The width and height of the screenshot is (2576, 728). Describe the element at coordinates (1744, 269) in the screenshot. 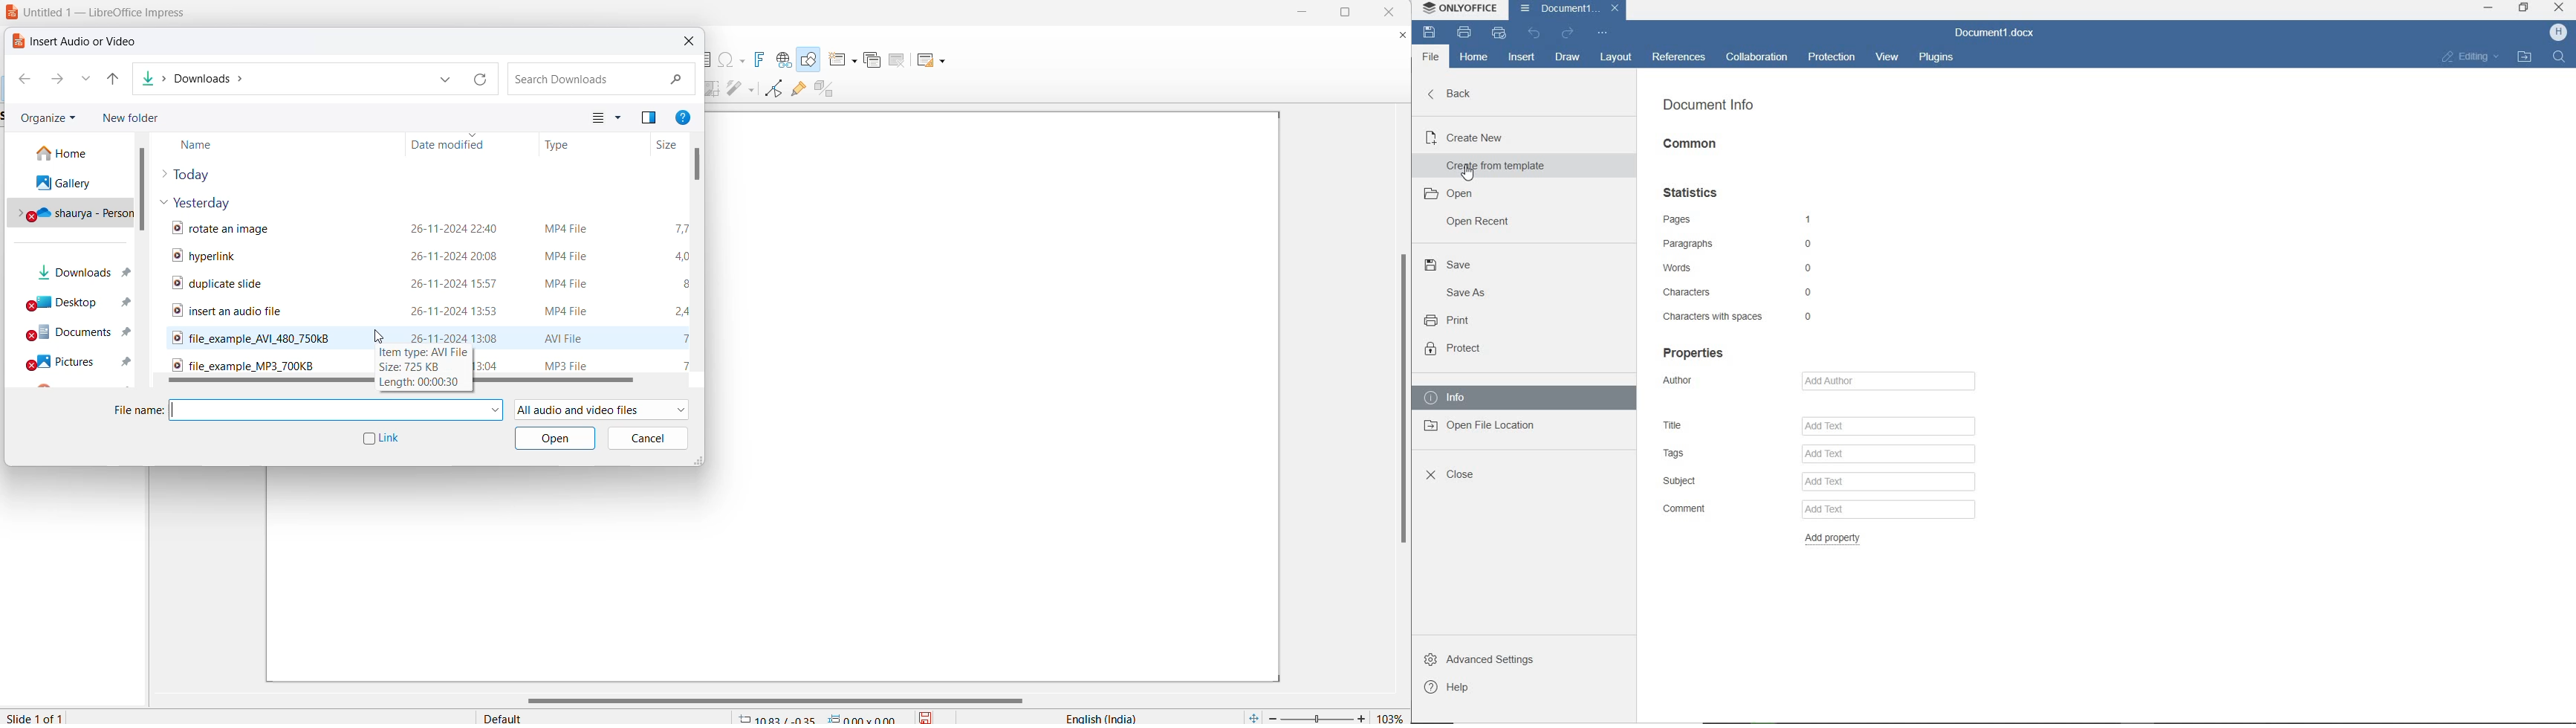

I see `words` at that location.